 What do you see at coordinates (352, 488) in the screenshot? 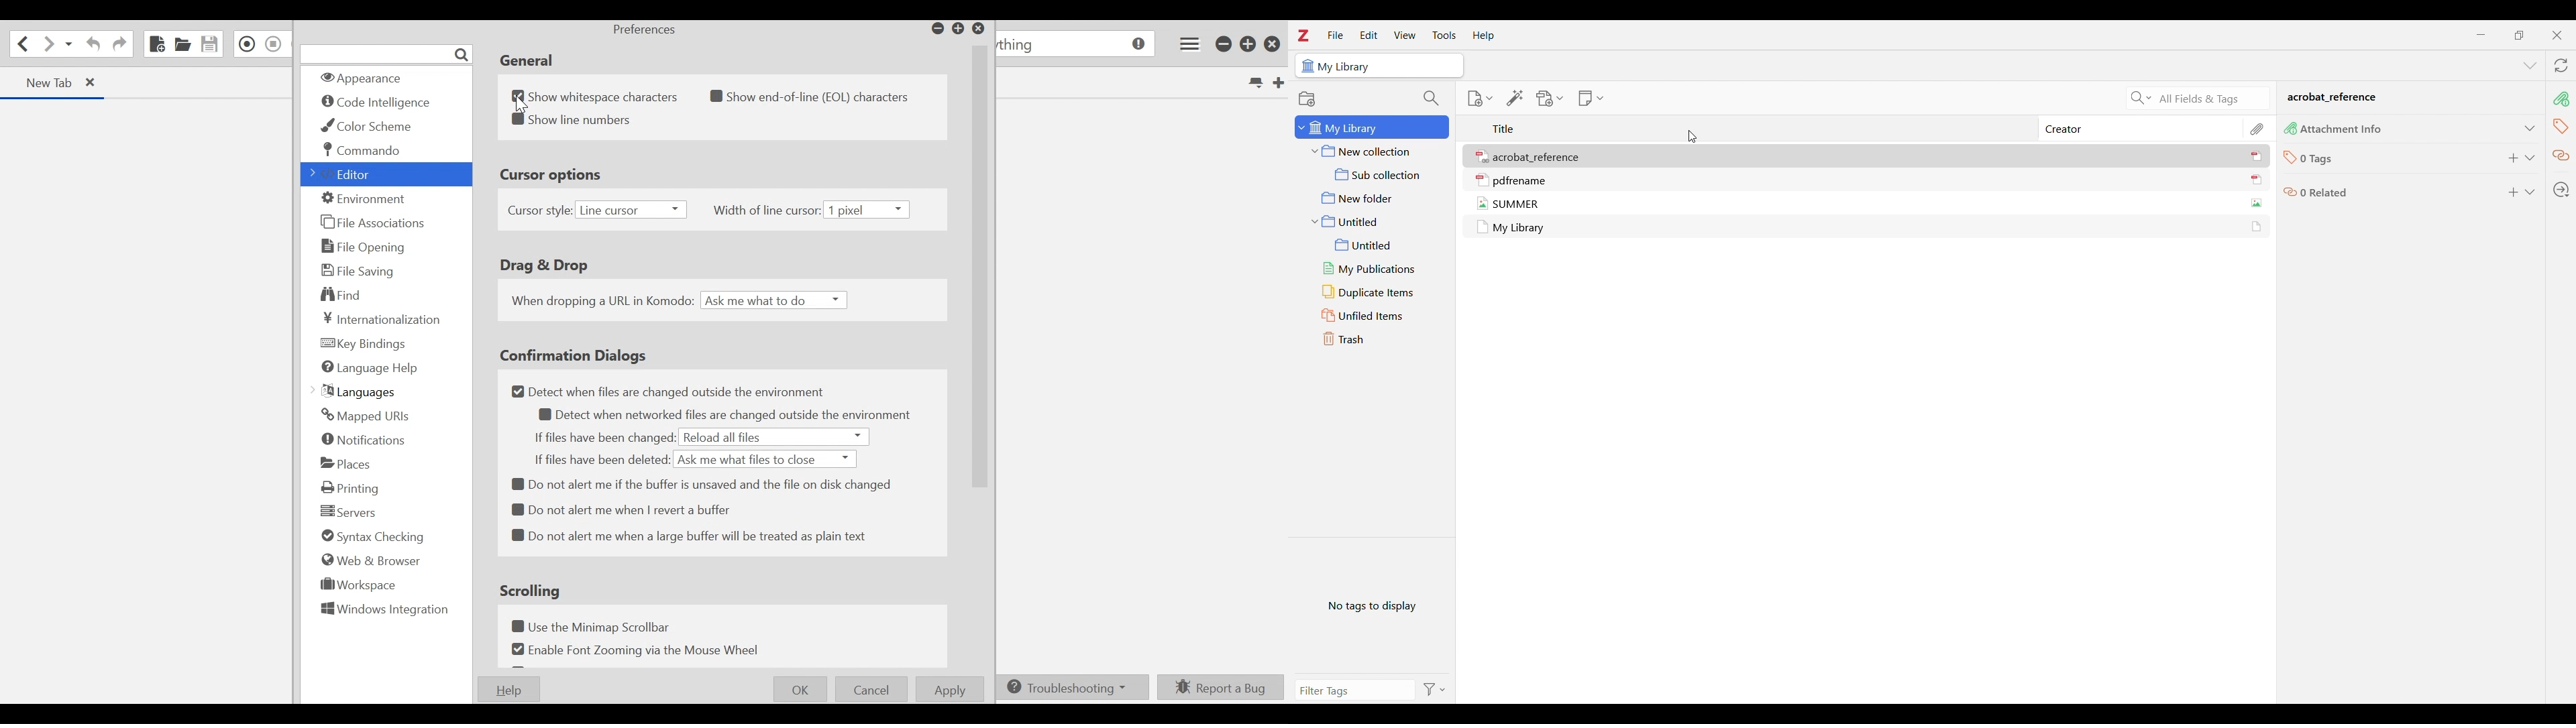
I see `Printing` at bounding box center [352, 488].